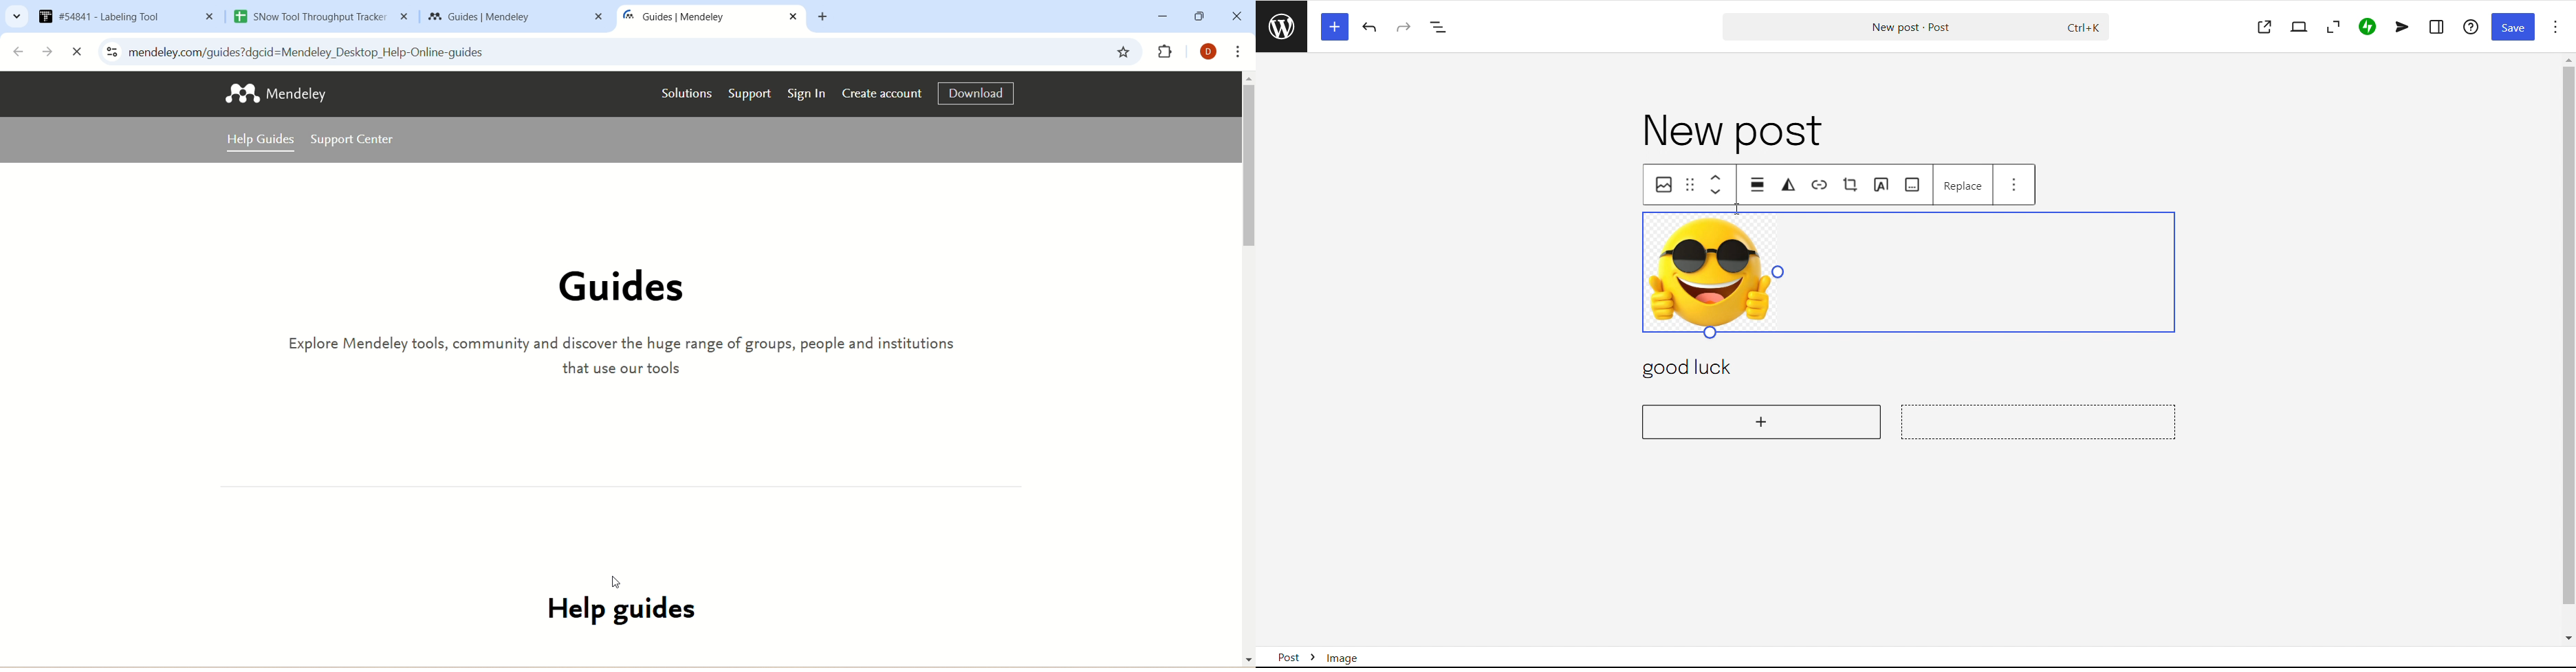 The height and width of the screenshot is (672, 2576). Describe the element at coordinates (1665, 186) in the screenshot. I see `image` at that location.